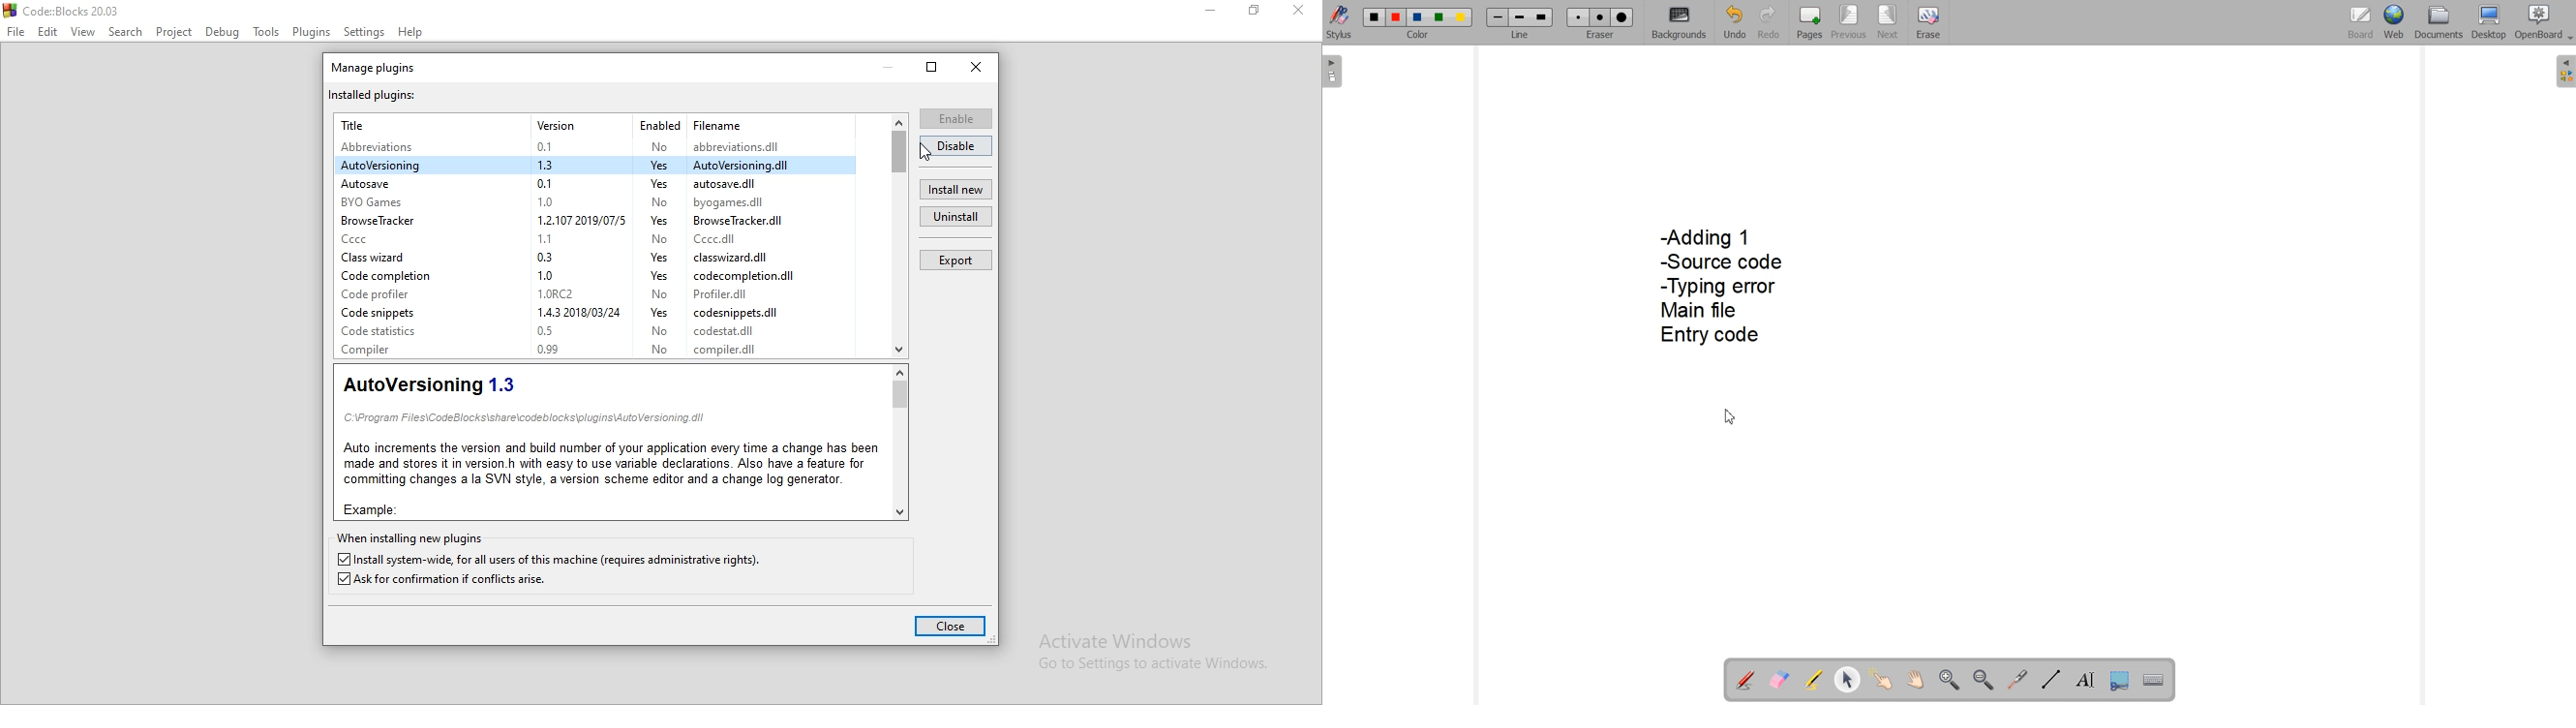  I want to click on Help, so click(411, 33).